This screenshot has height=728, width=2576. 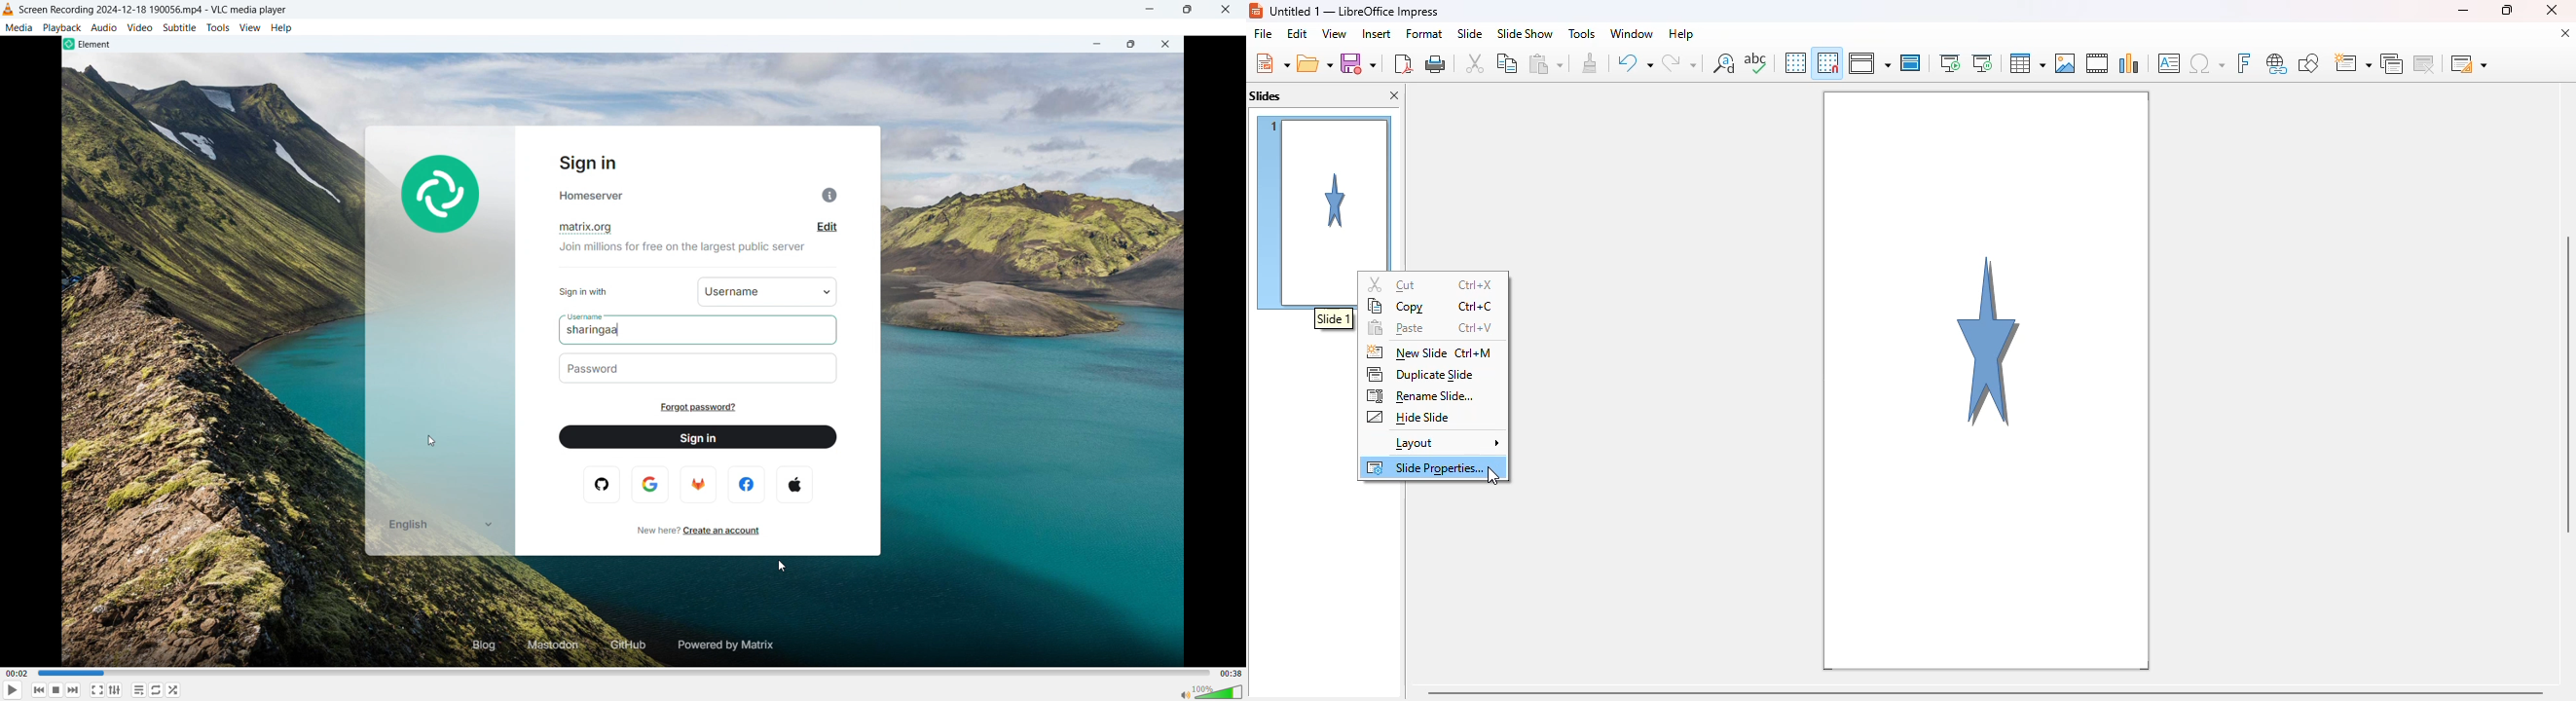 I want to click on file, so click(x=1264, y=33).